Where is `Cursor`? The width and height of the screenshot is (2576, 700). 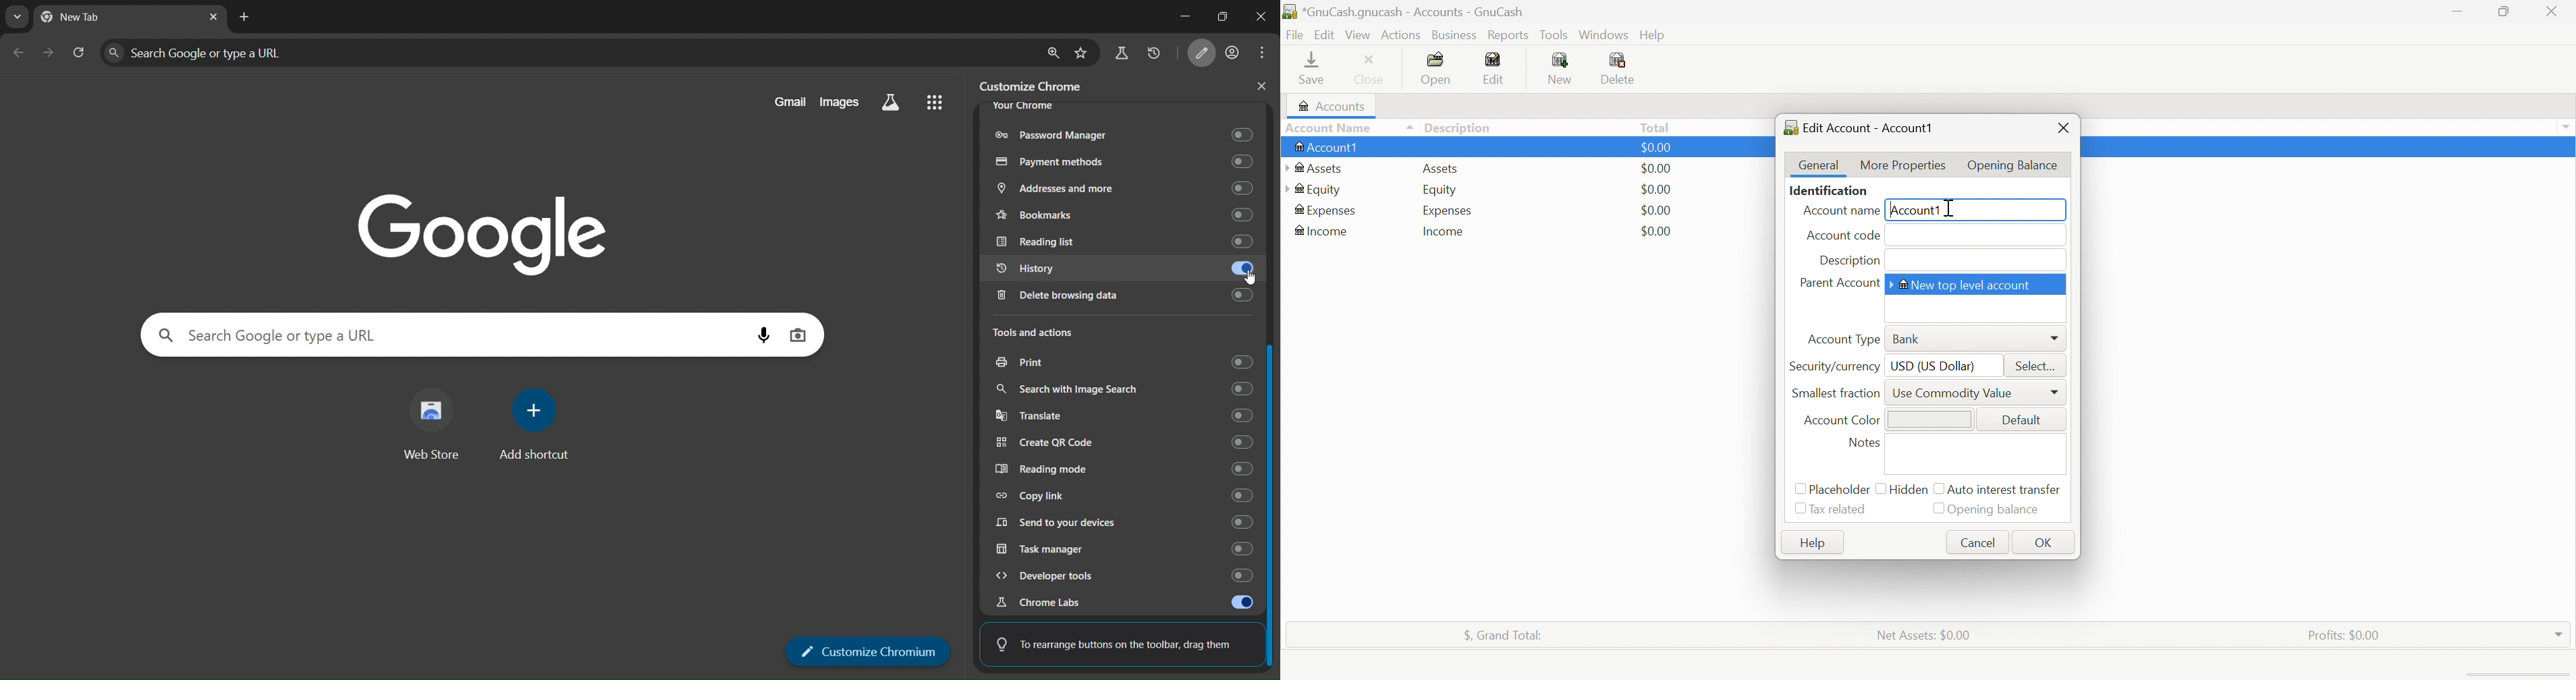
Cursor is located at coordinates (1251, 277).